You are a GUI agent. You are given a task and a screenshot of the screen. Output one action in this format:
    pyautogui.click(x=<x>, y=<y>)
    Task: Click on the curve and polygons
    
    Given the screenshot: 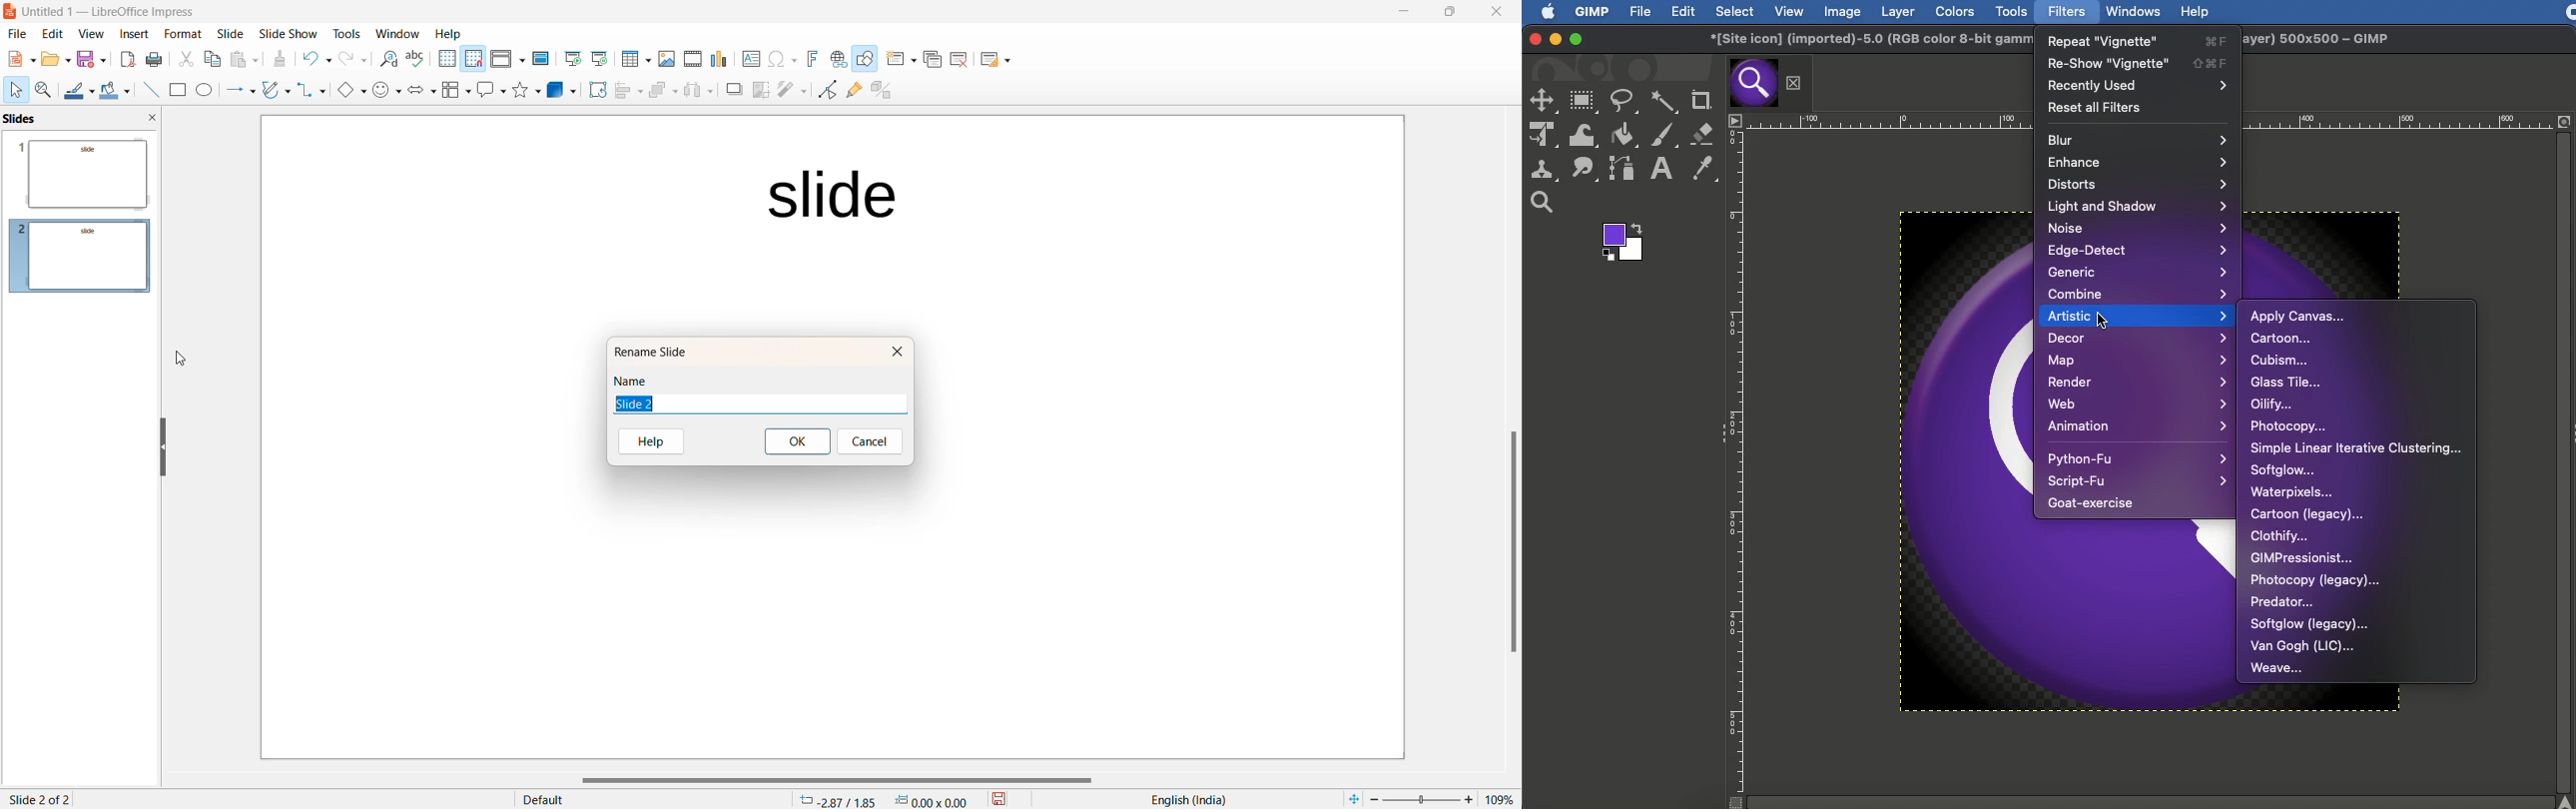 What is the action you would take?
    pyautogui.click(x=274, y=90)
    